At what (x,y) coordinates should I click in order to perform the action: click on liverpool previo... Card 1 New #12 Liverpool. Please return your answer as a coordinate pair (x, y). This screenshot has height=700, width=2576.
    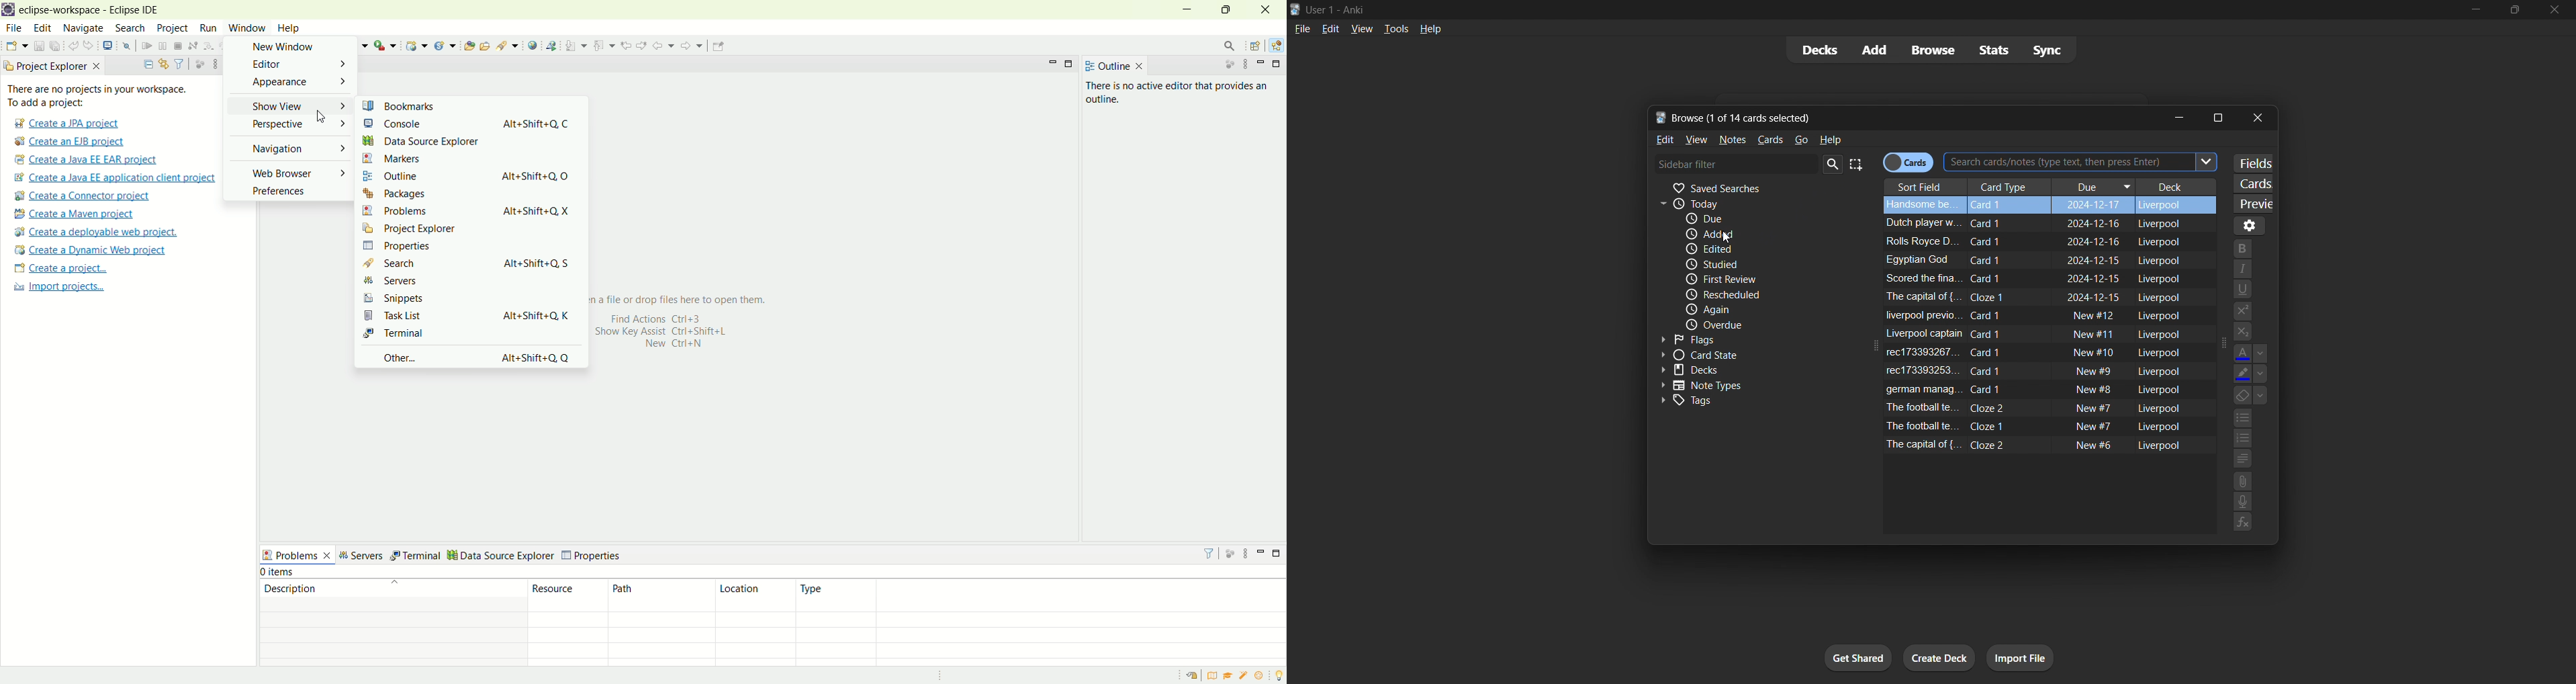
    Looking at the image, I should click on (2033, 315).